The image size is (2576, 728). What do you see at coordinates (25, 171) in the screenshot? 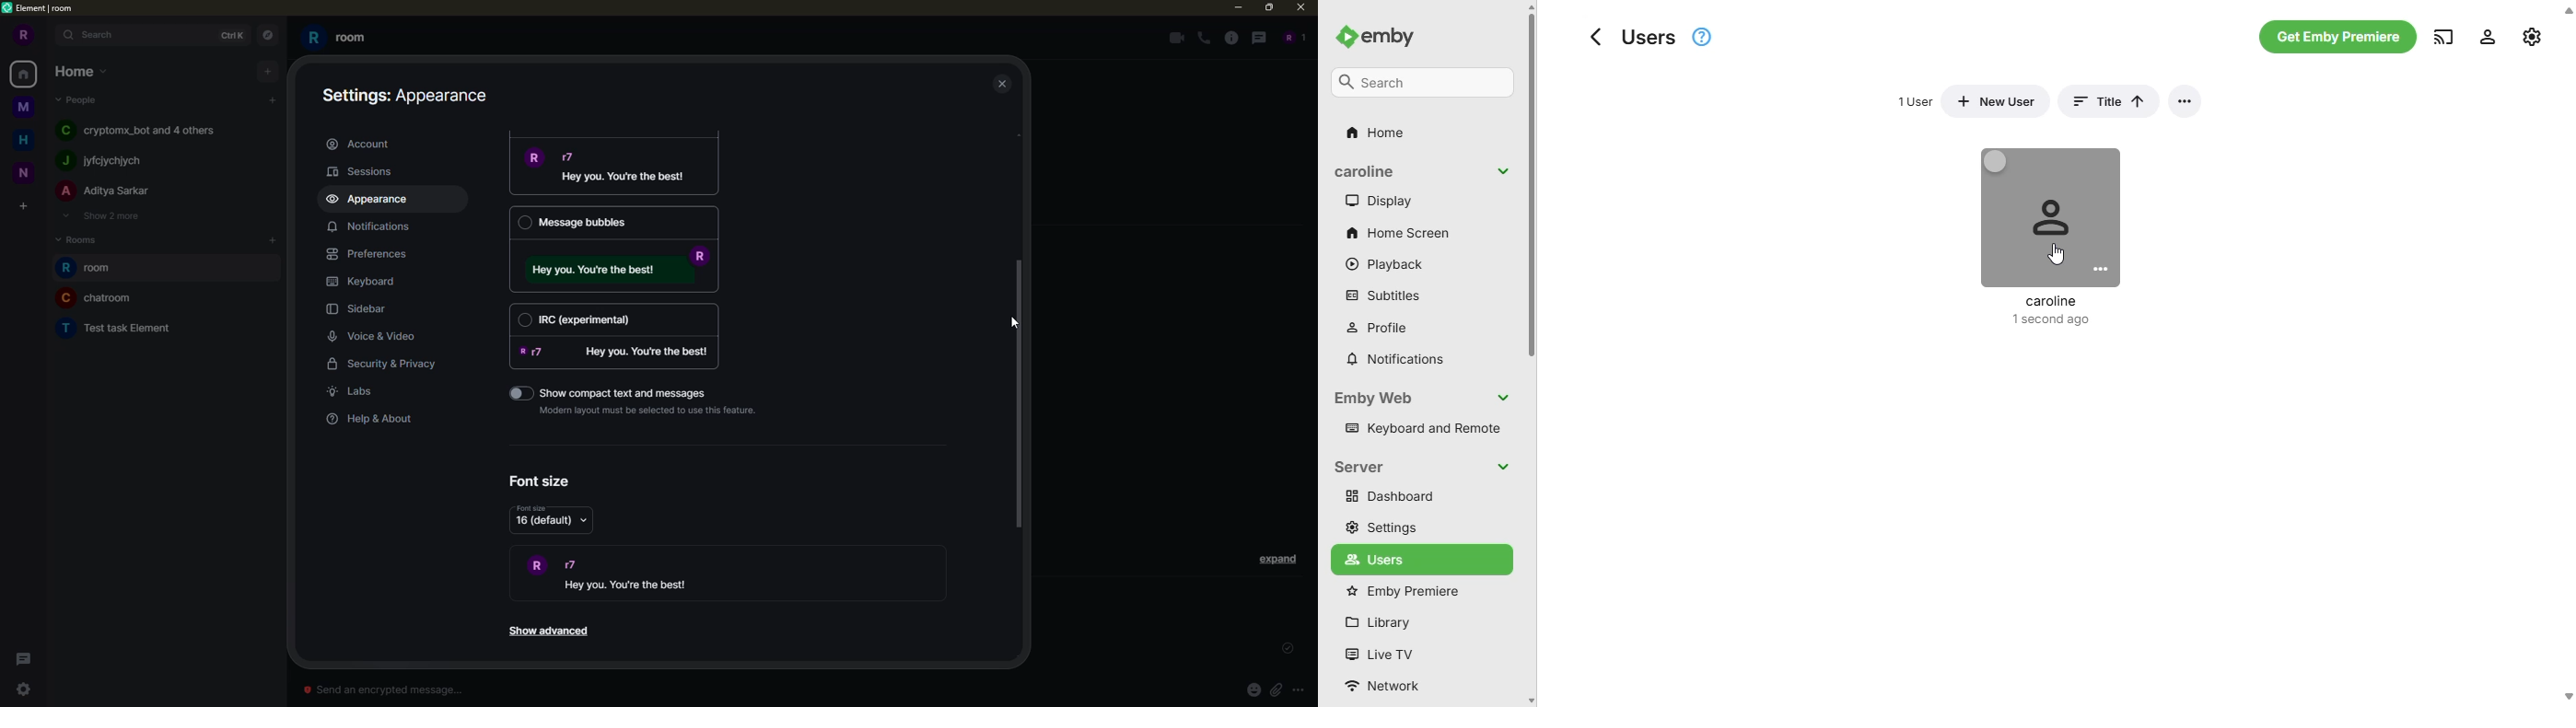
I see `space` at bounding box center [25, 171].